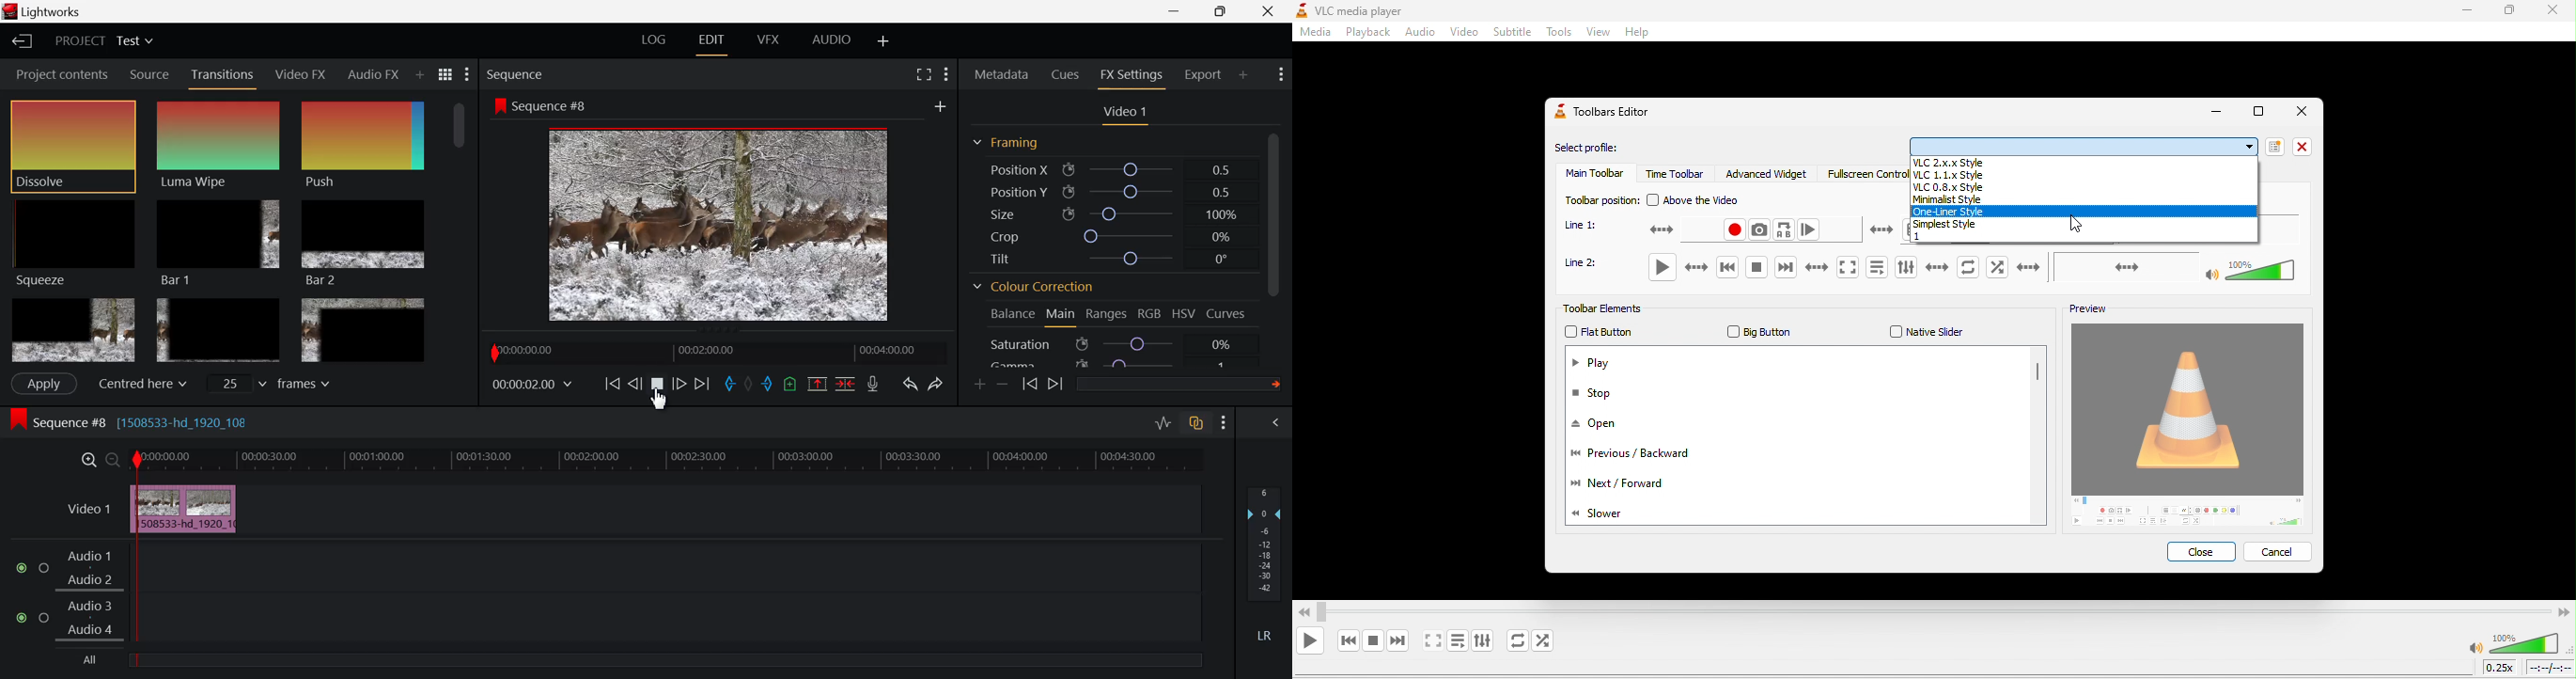 This screenshot has width=2576, height=700. What do you see at coordinates (716, 352) in the screenshot?
I see `Project Timeline Navigator` at bounding box center [716, 352].